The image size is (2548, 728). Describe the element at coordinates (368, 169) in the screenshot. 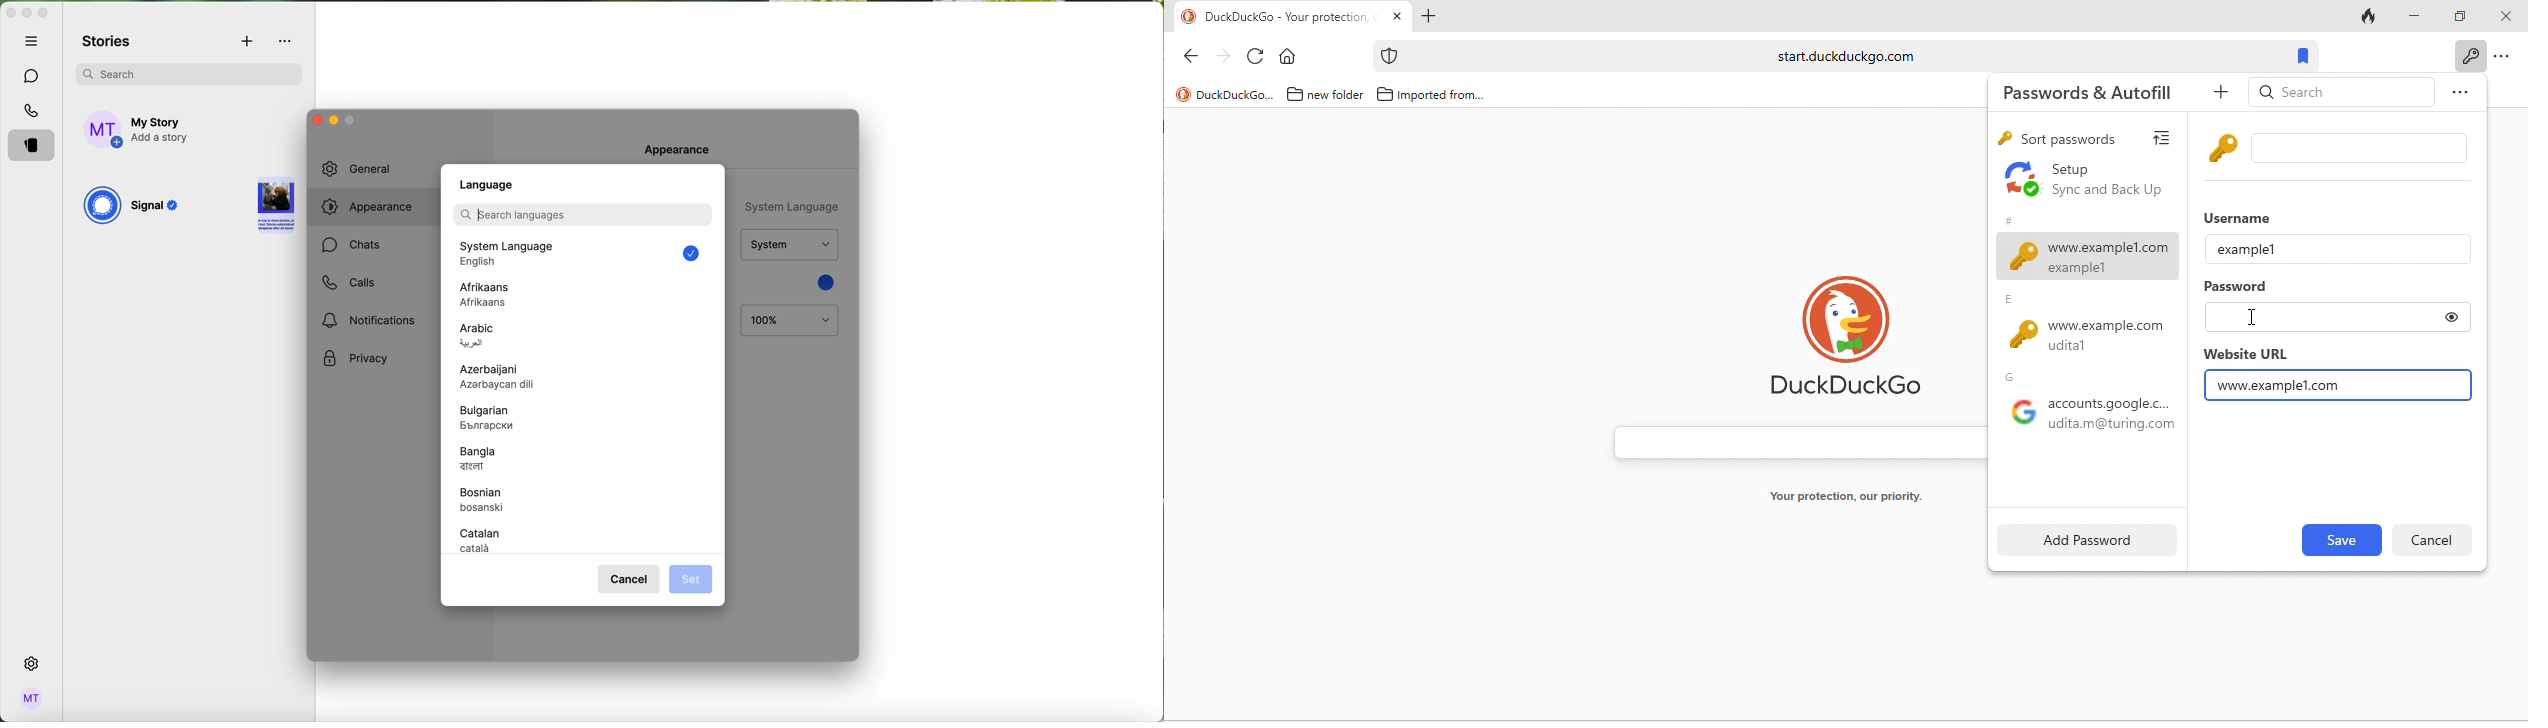

I see `general` at that location.